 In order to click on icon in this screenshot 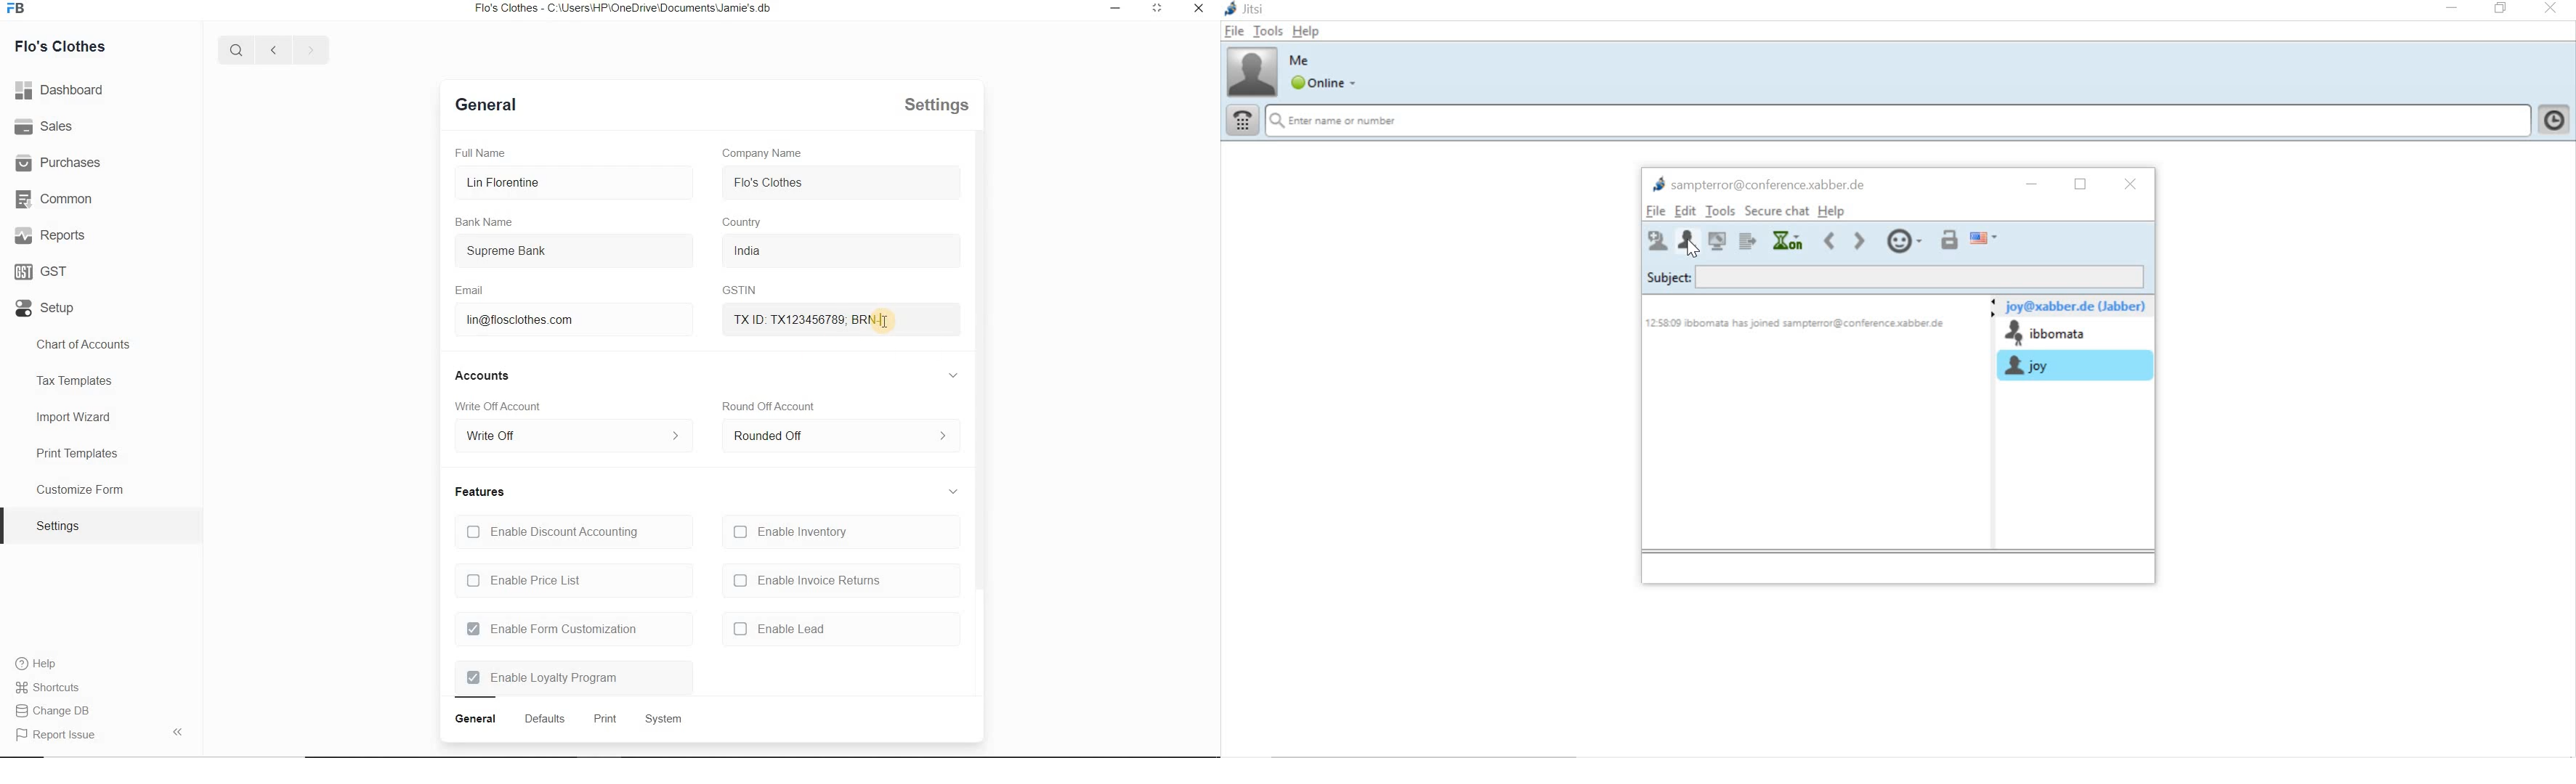, I will do `click(20, 12)`.